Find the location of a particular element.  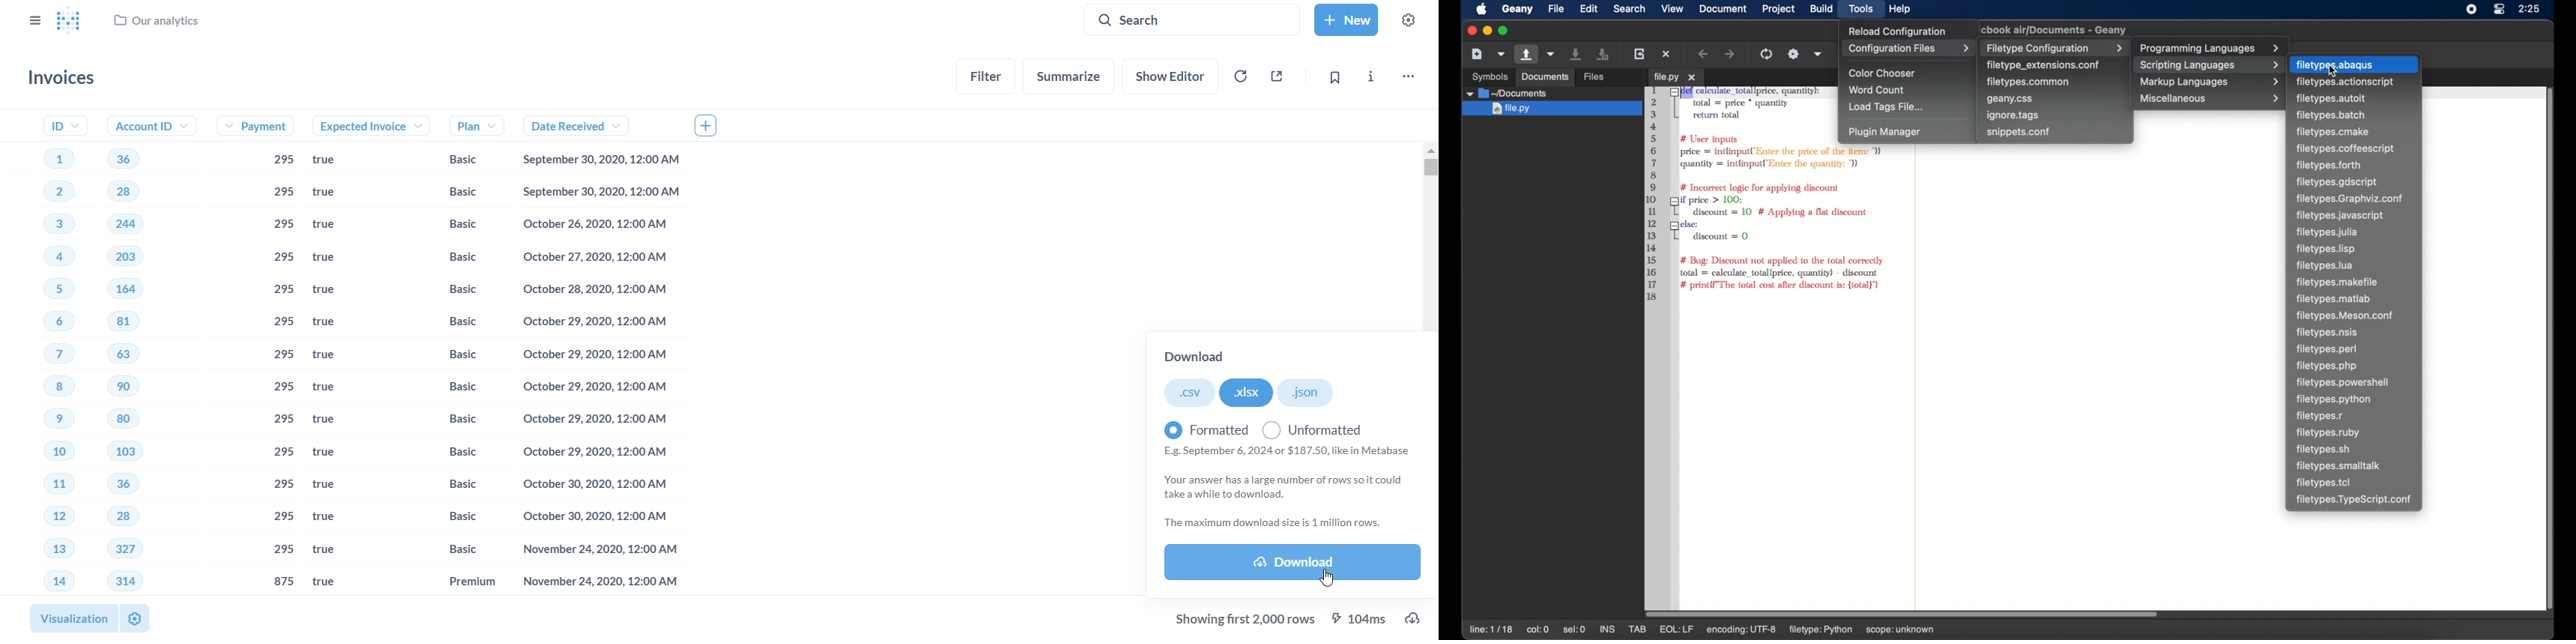

geany.cs is located at coordinates (2010, 100).